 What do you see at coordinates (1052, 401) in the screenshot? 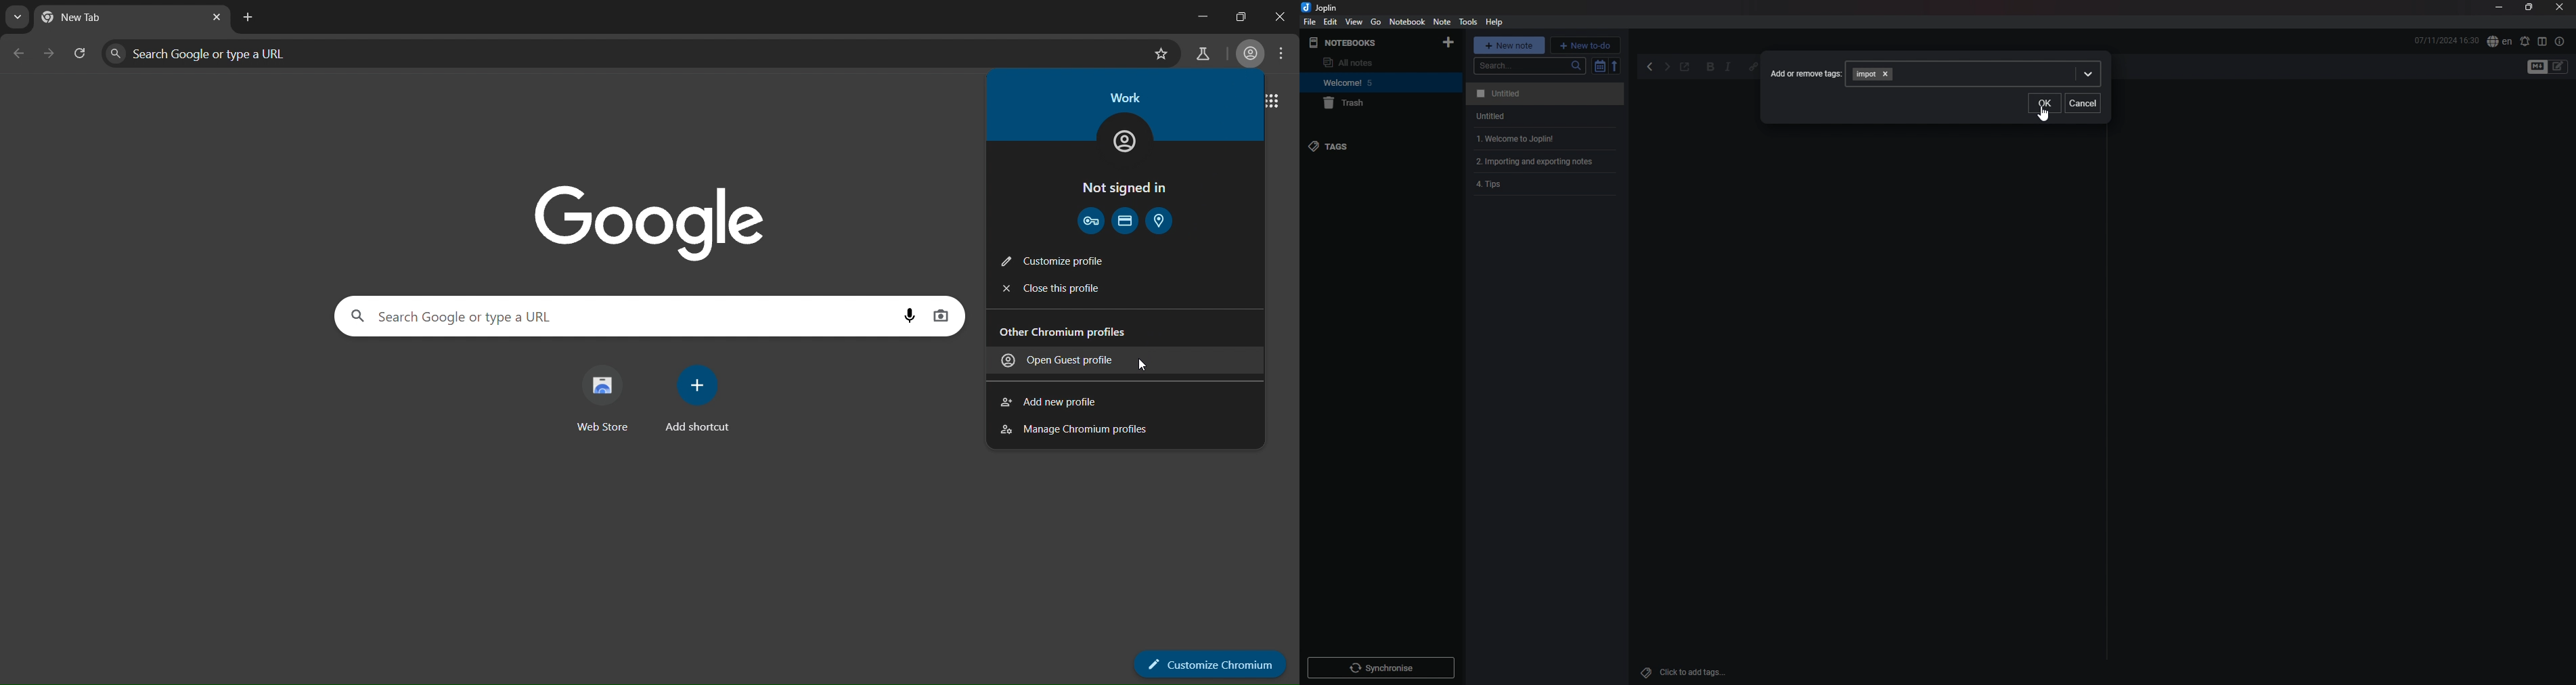
I see `add new profile` at bounding box center [1052, 401].